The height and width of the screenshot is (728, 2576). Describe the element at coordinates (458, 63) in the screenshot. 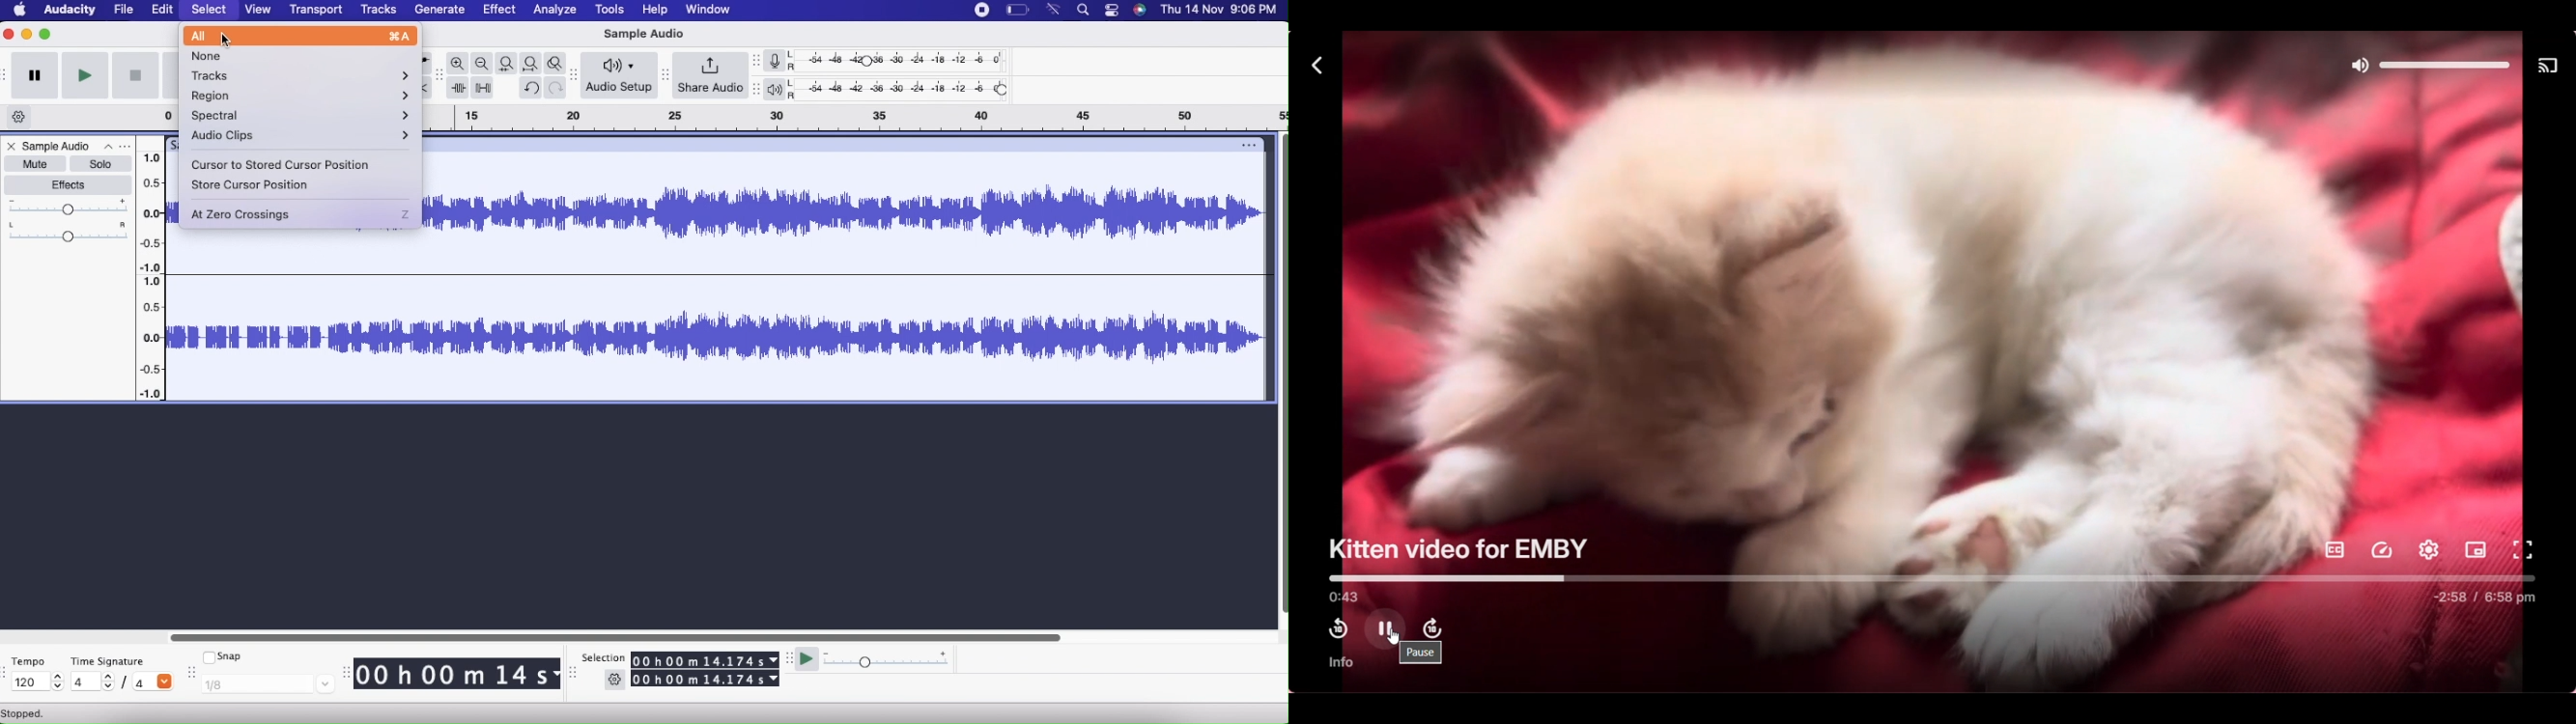

I see `Zoom in` at that location.